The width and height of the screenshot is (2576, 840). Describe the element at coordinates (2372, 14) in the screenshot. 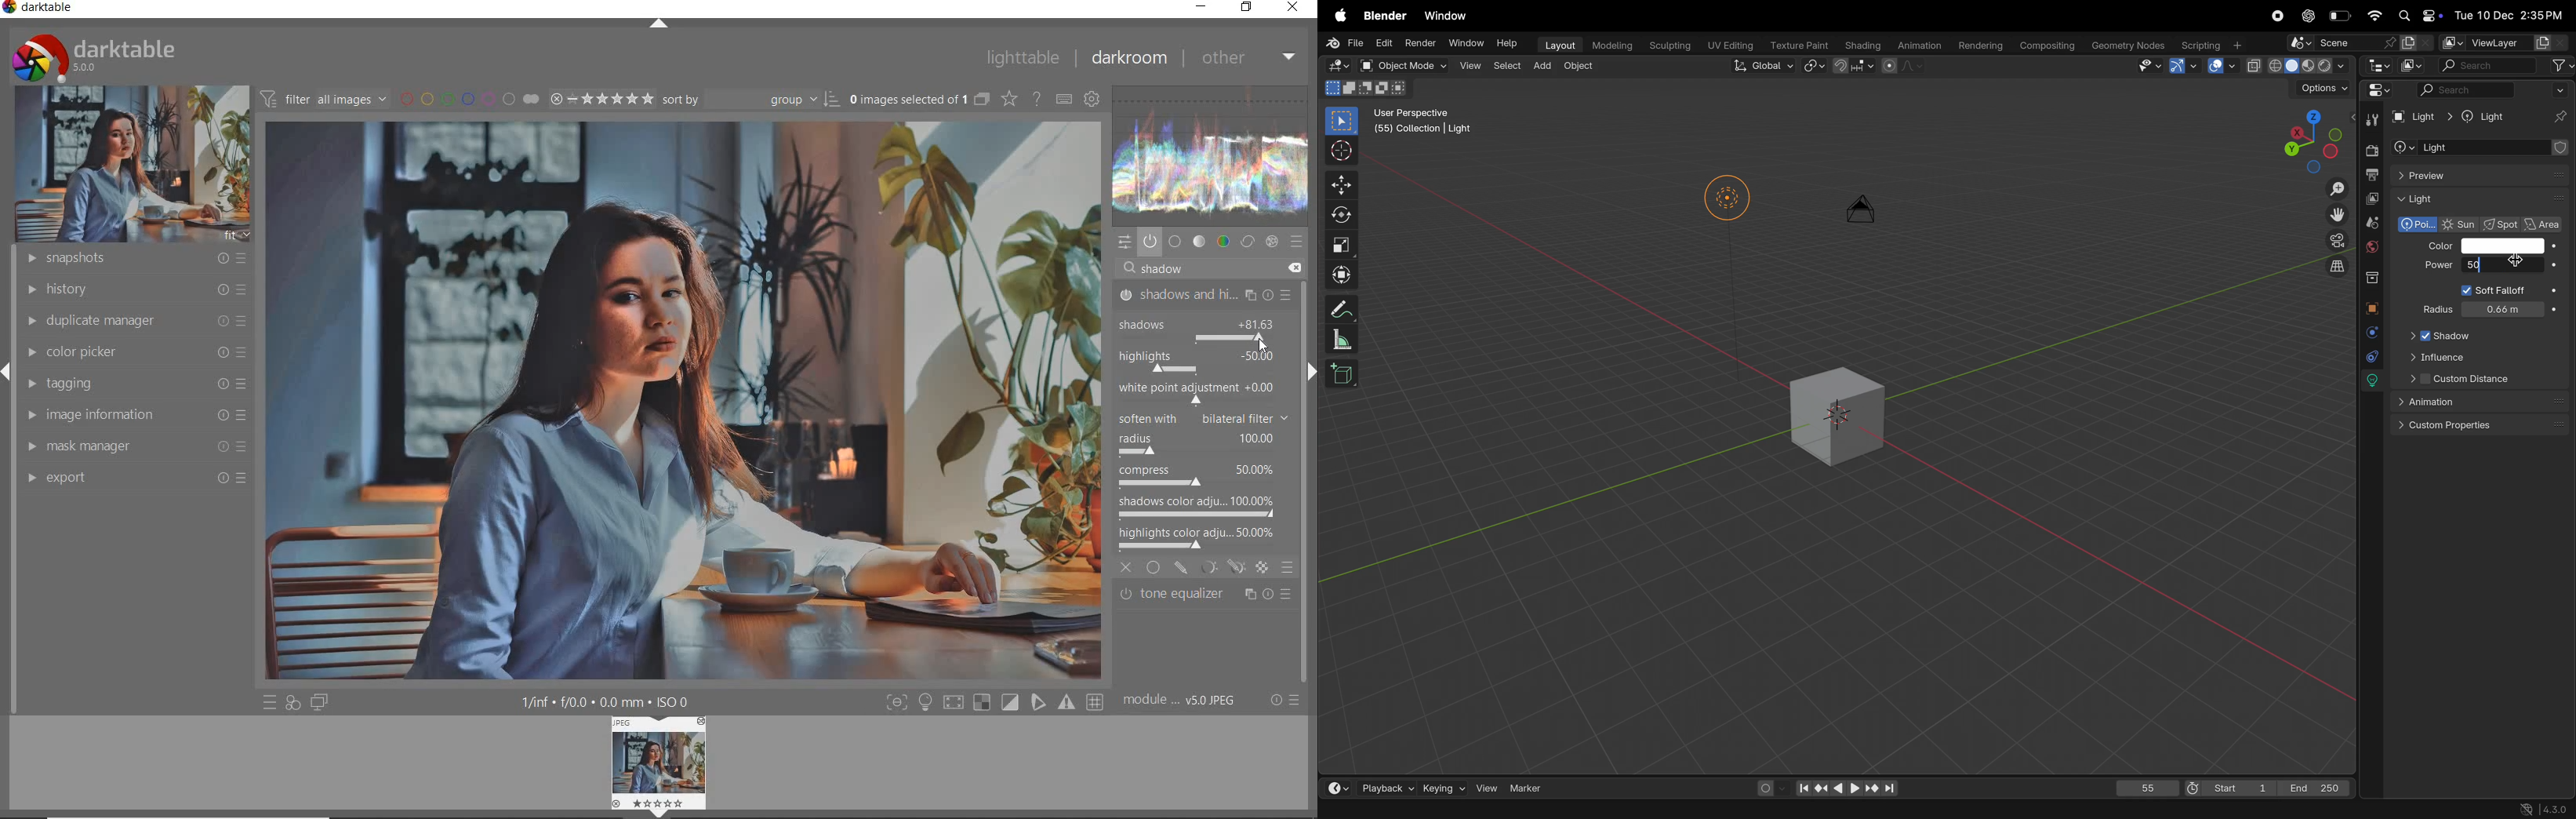

I see `wifi` at that location.